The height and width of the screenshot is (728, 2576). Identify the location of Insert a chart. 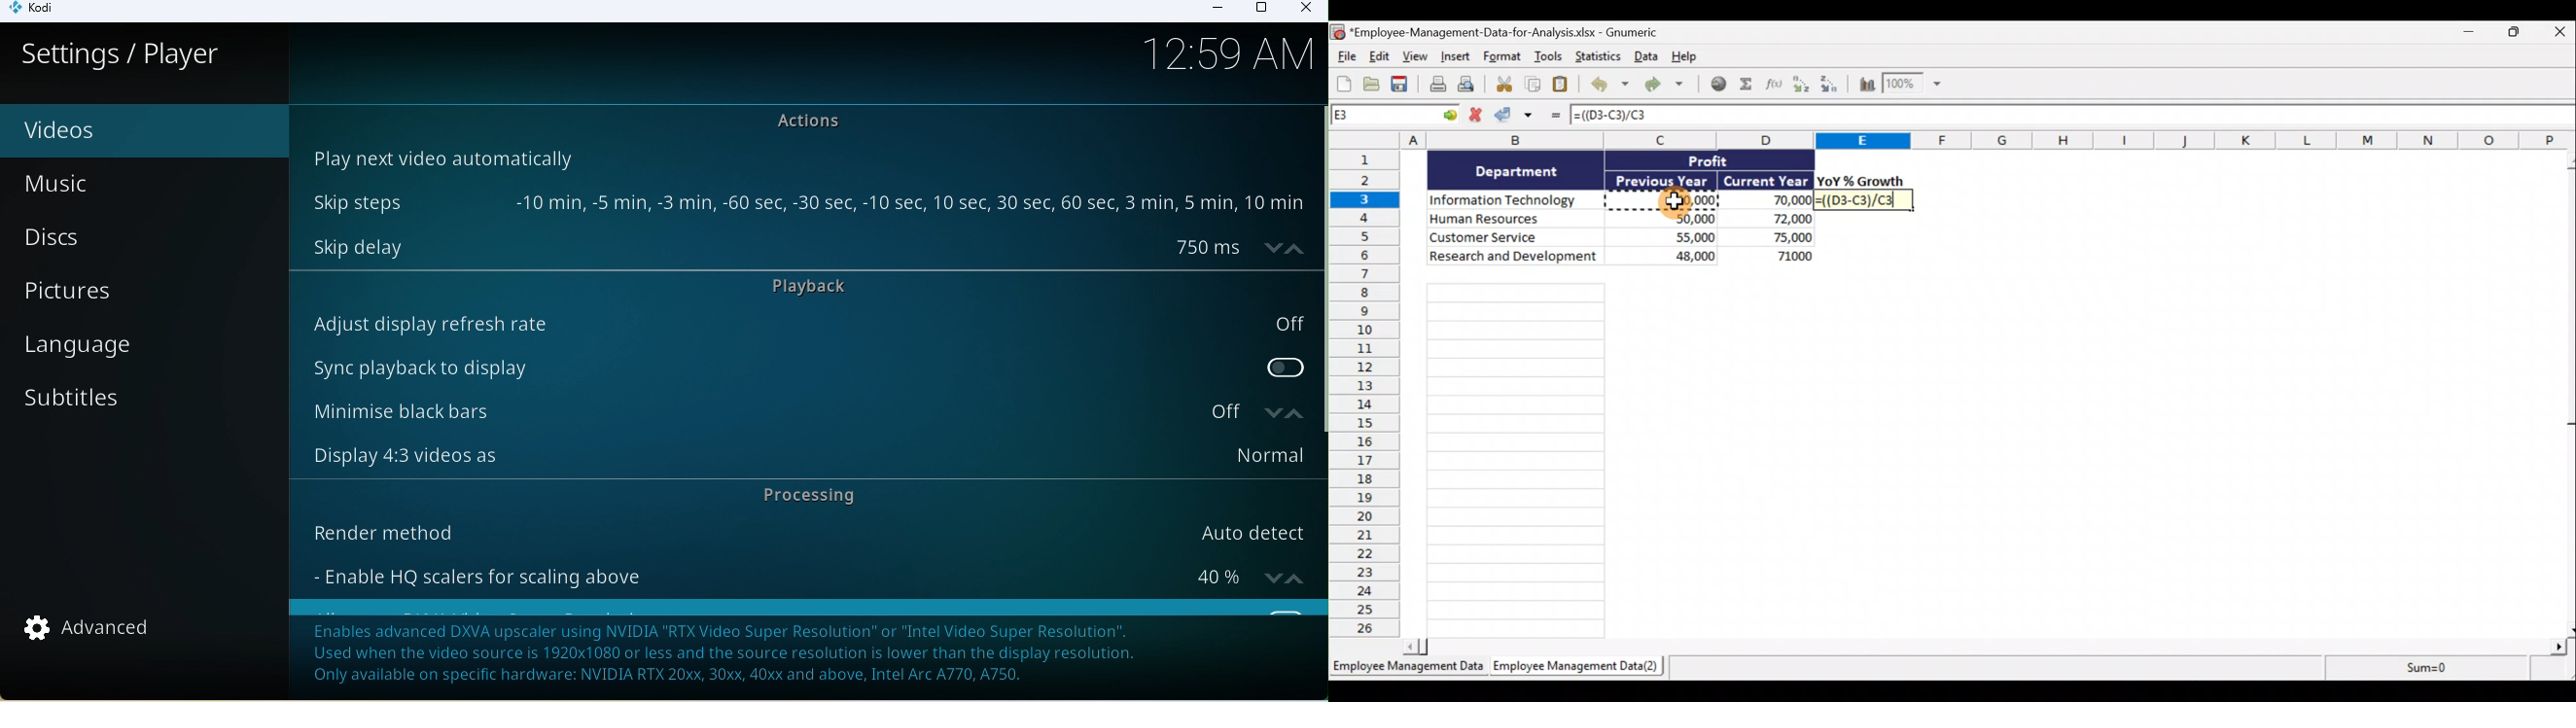
(1866, 86).